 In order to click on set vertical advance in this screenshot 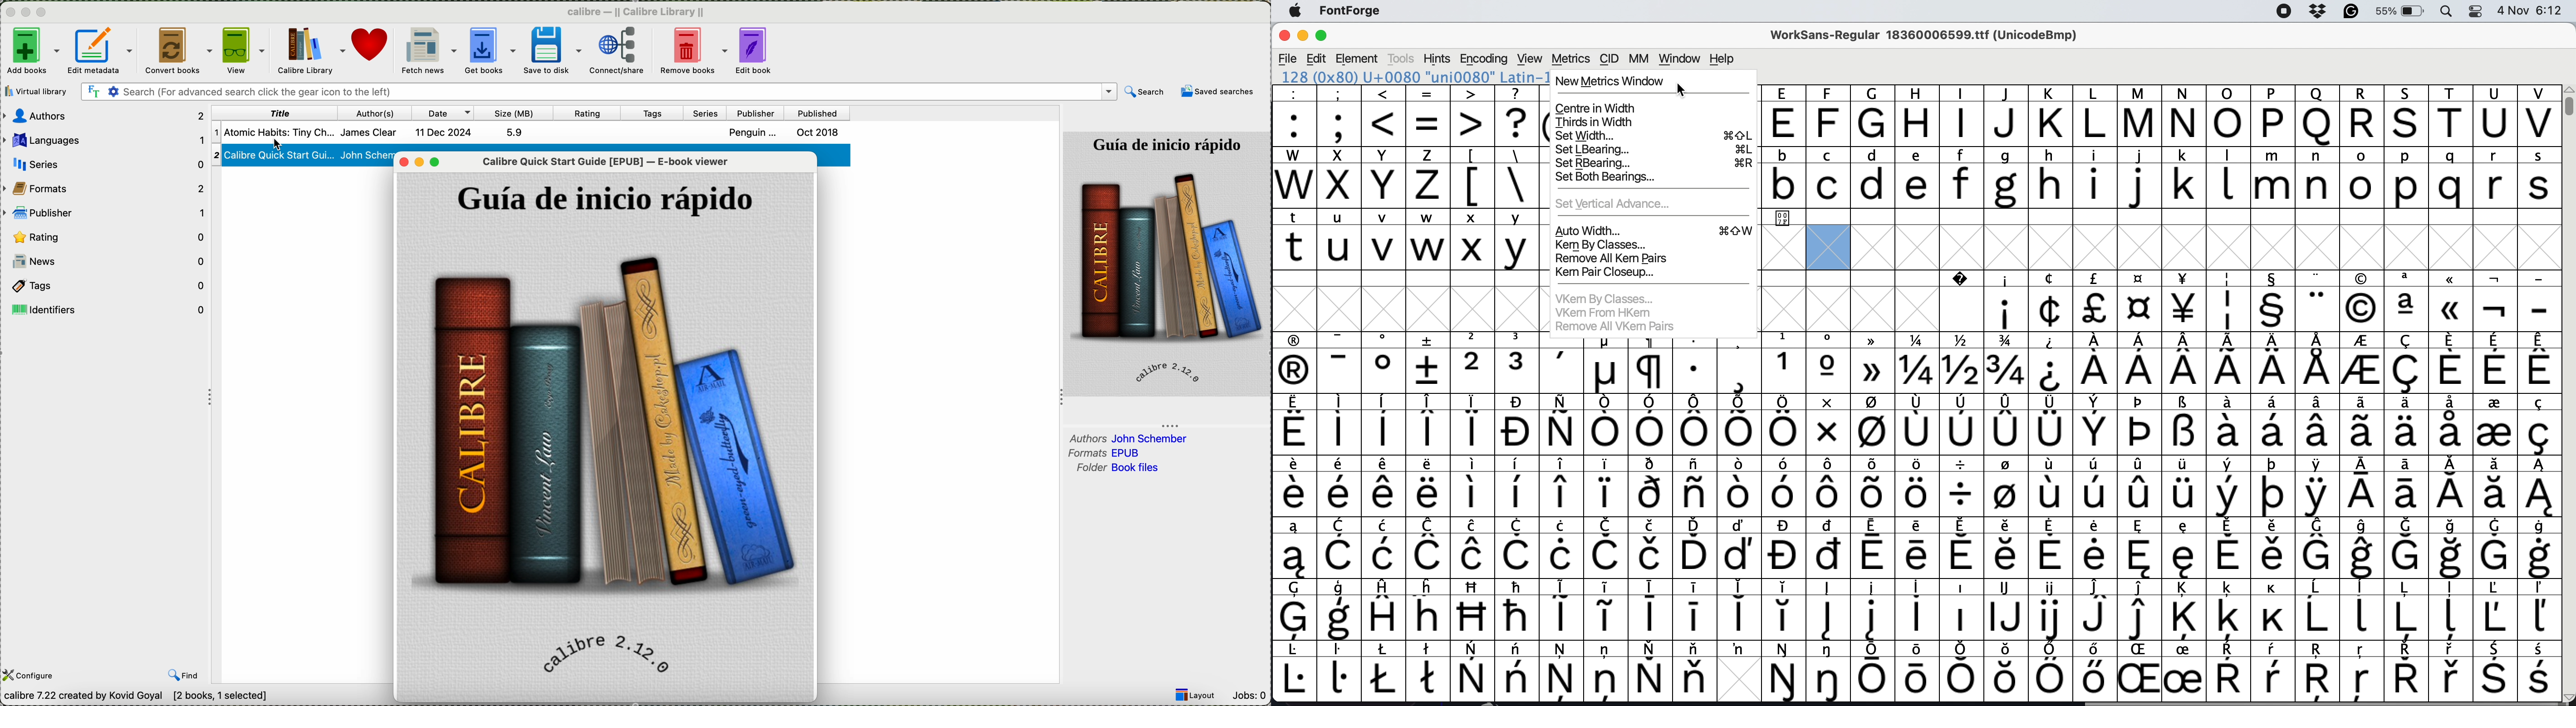, I will do `click(1620, 203)`.